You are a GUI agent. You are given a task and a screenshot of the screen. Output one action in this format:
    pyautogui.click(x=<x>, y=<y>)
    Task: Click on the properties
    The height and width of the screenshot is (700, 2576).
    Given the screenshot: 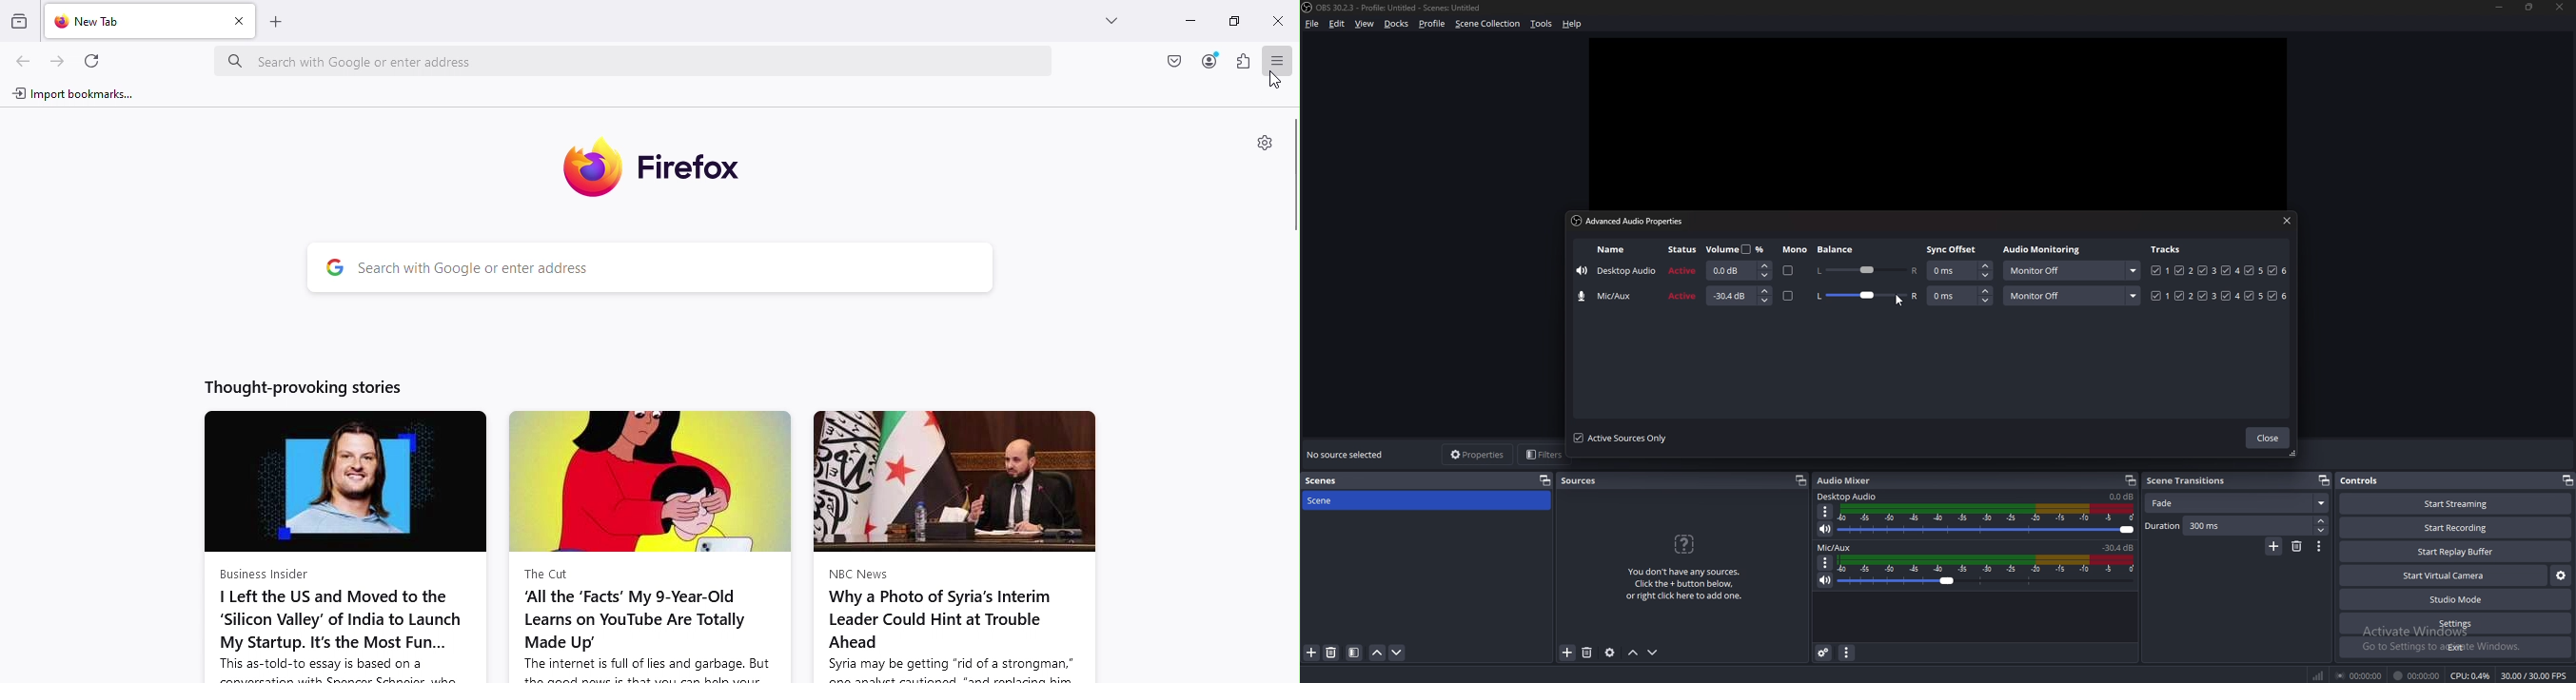 What is the action you would take?
    pyautogui.click(x=1480, y=454)
    